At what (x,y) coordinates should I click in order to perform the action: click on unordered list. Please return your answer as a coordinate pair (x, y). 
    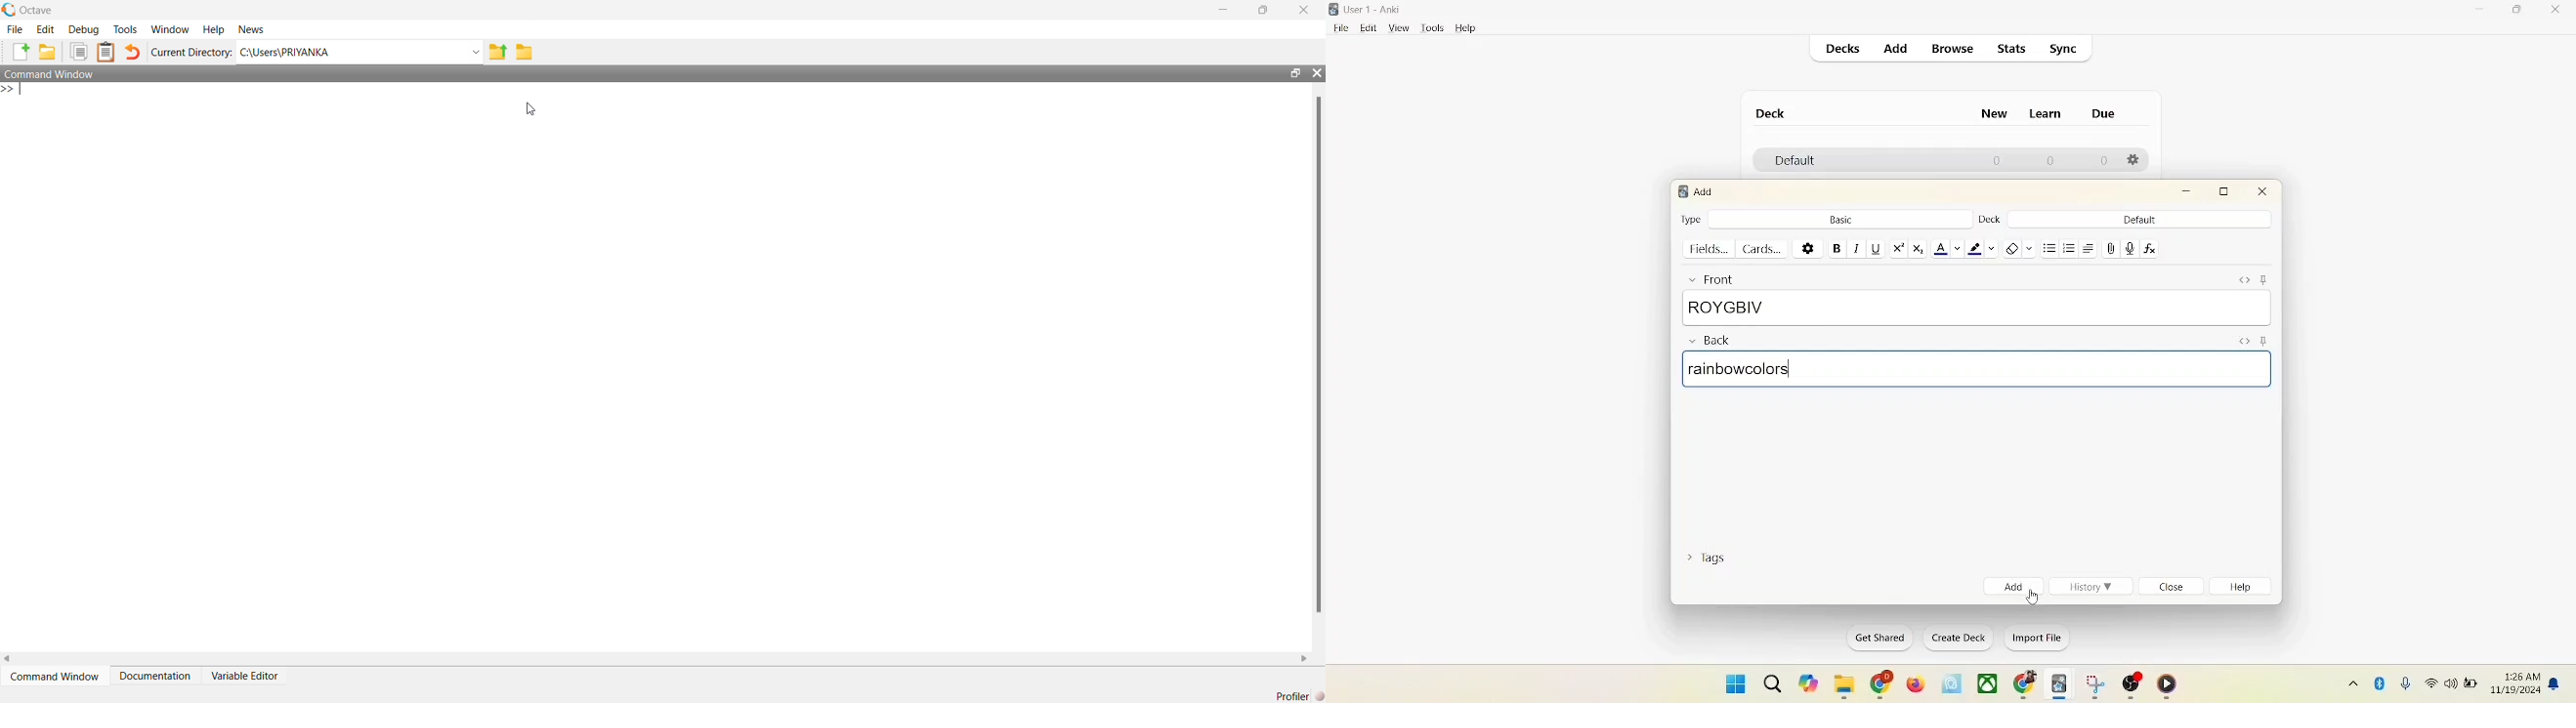
    Looking at the image, I should click on (2049, 246).